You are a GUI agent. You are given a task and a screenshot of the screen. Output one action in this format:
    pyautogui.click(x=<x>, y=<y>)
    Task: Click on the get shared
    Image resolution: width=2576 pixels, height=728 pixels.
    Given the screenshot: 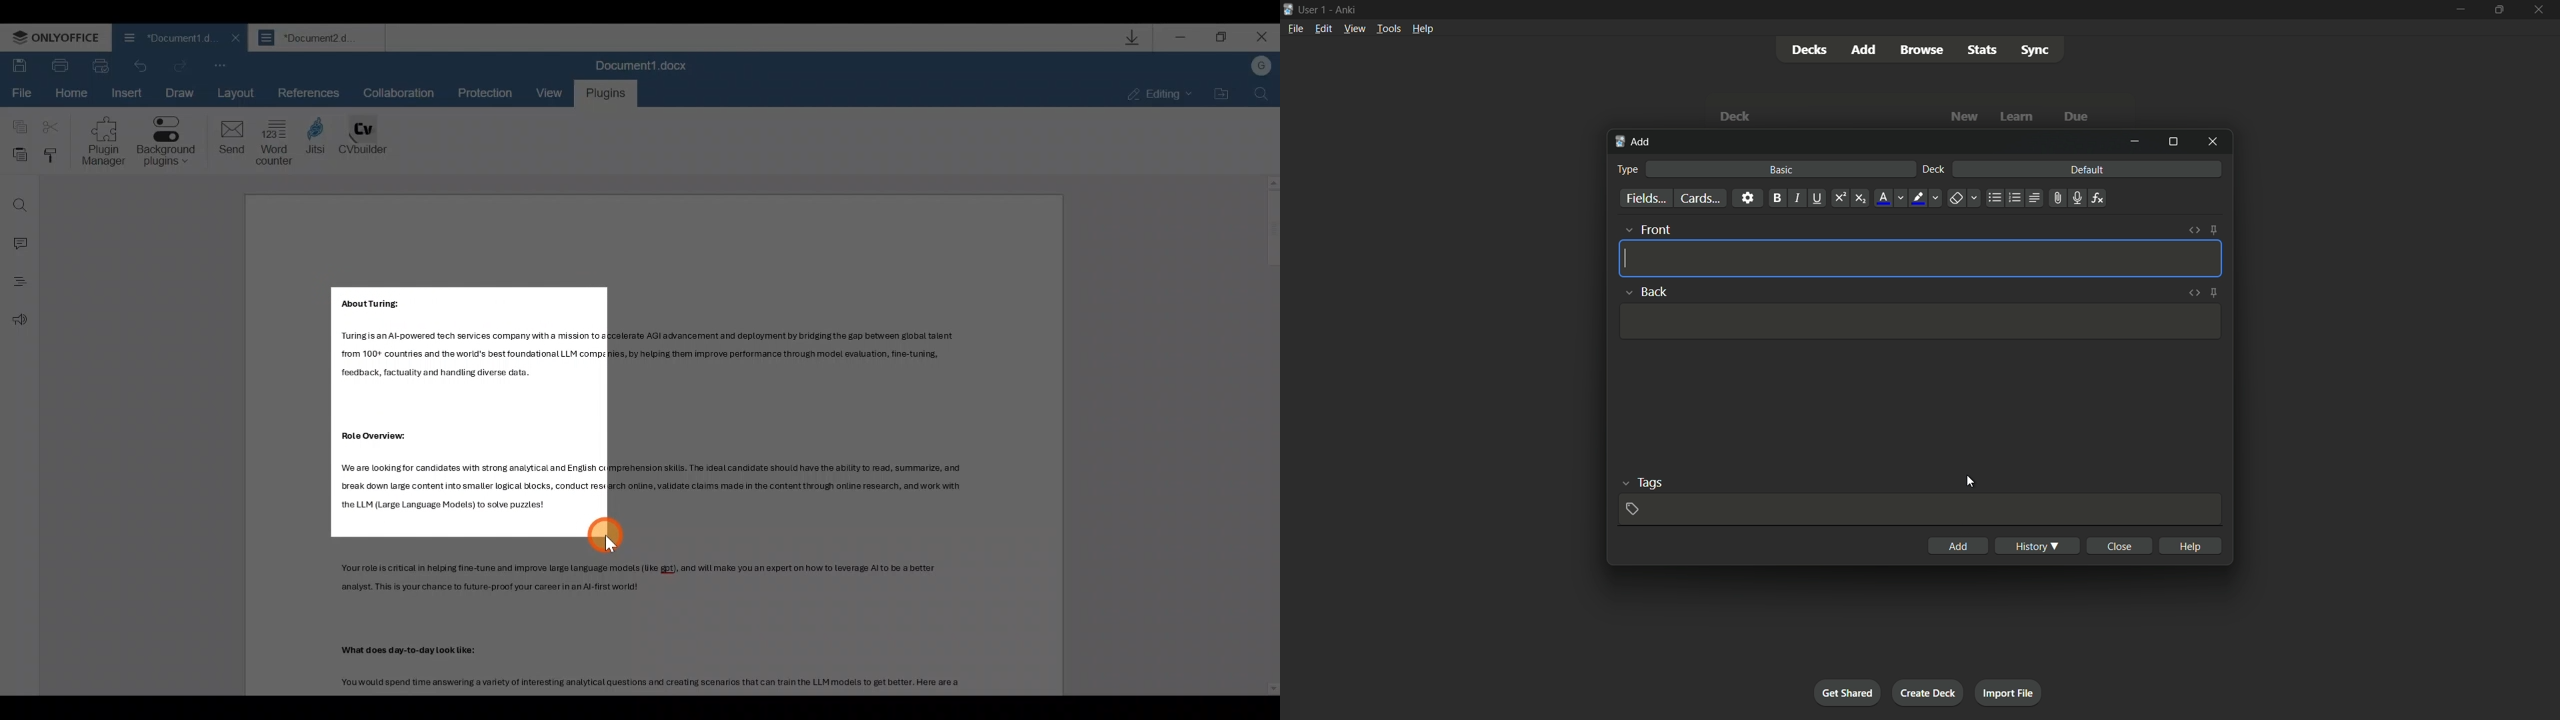 What is the action you would take?
    pyautogui.click(x=1847, y=693)
    